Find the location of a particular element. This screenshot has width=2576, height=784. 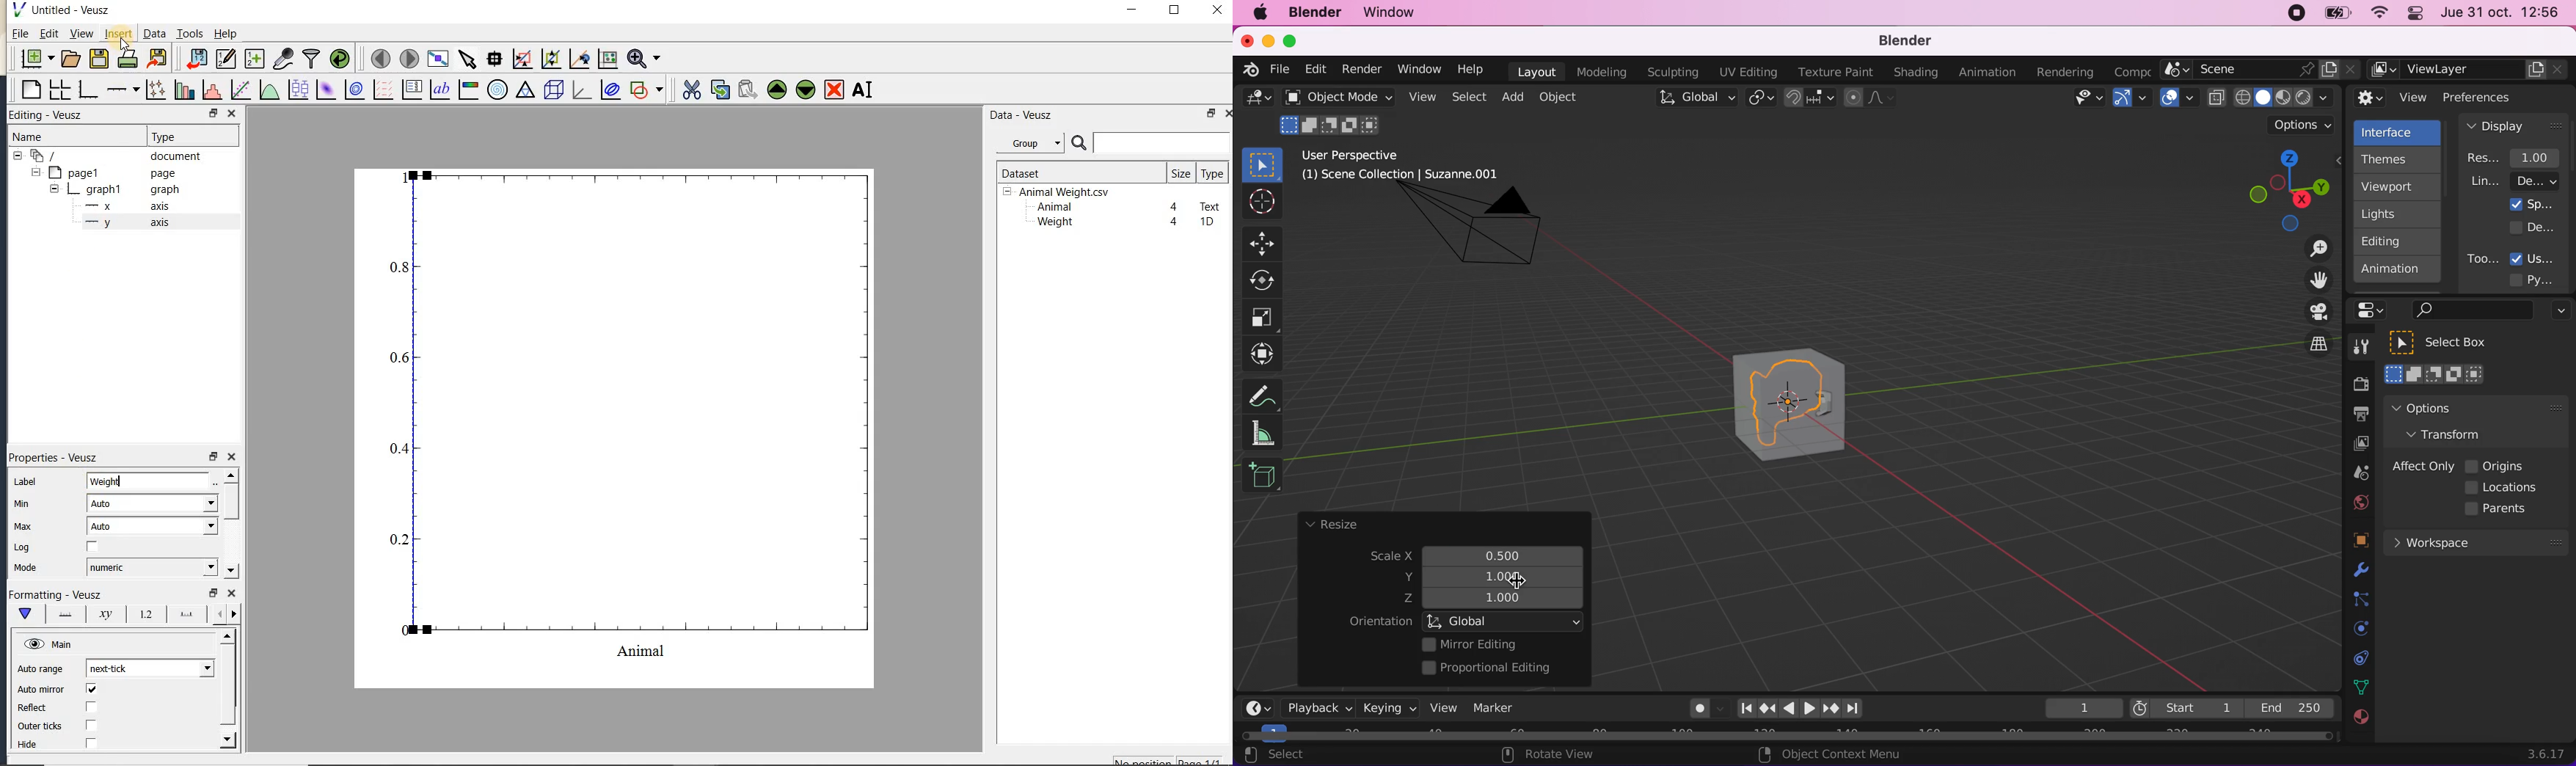

import data into Veusz is located at coordinates (197, 59).